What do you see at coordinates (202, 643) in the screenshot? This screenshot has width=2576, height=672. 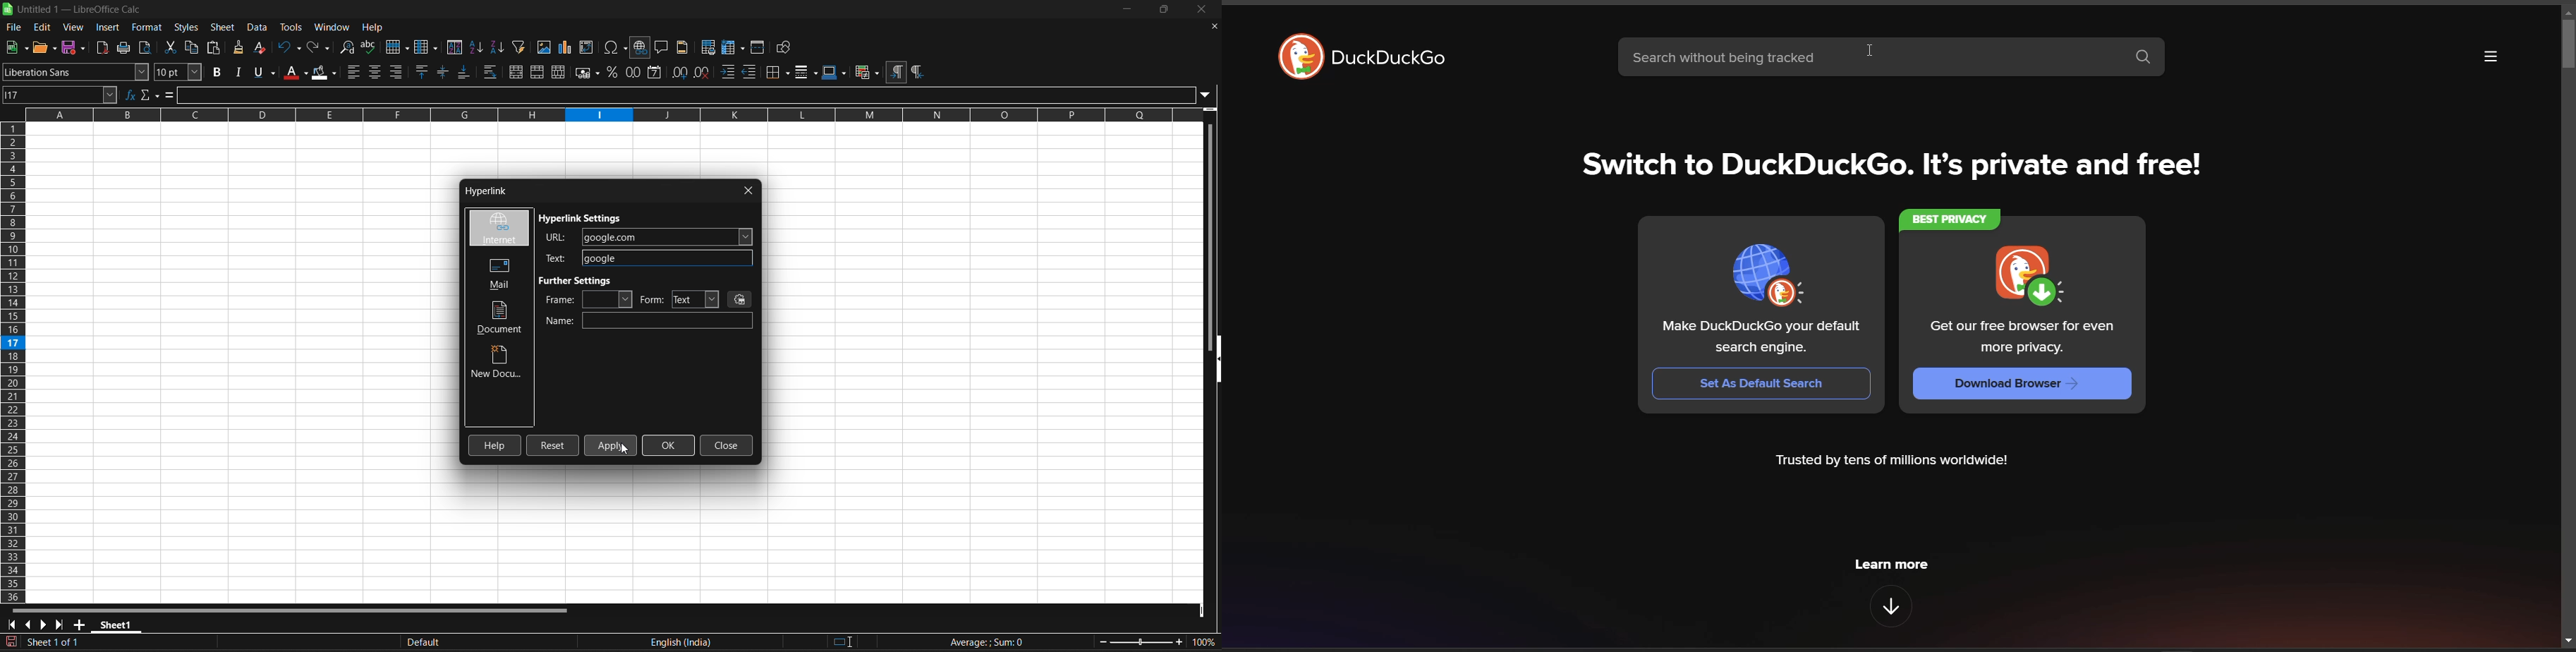 I see `The document has been modified. Click to sace the document.` at bounding box center [202, 643].